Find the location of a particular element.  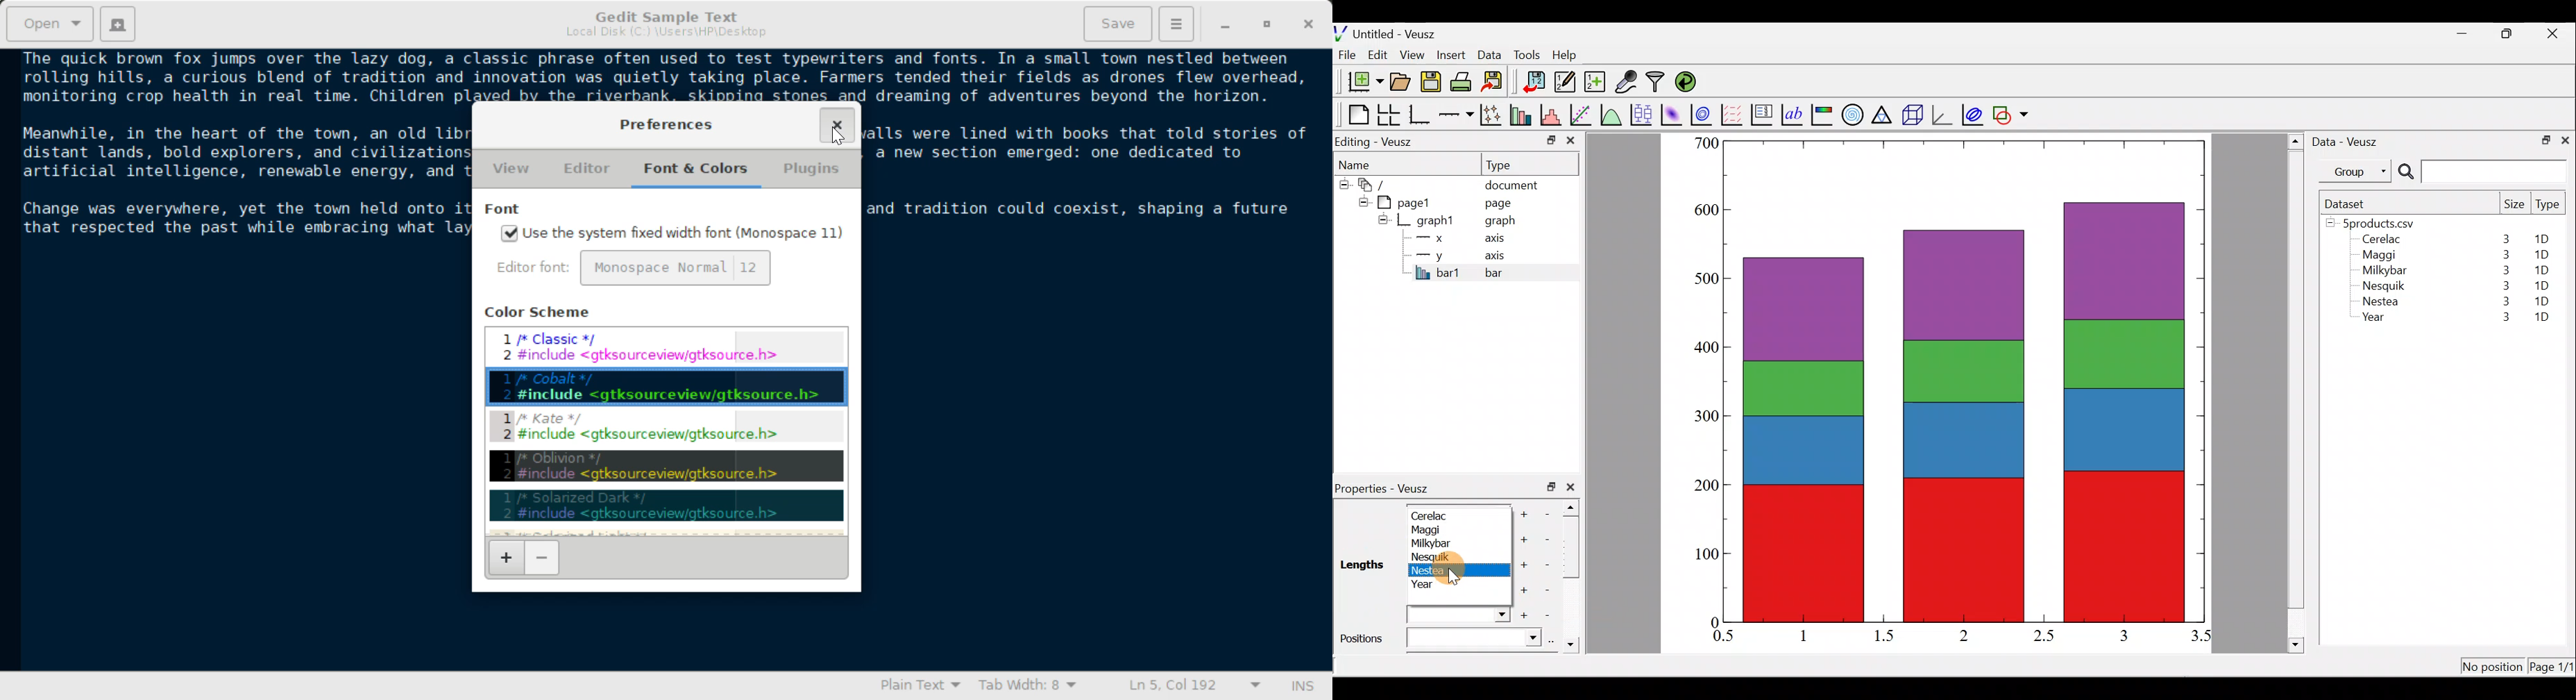

Insert Mode is located at coordinates (1300, 686).